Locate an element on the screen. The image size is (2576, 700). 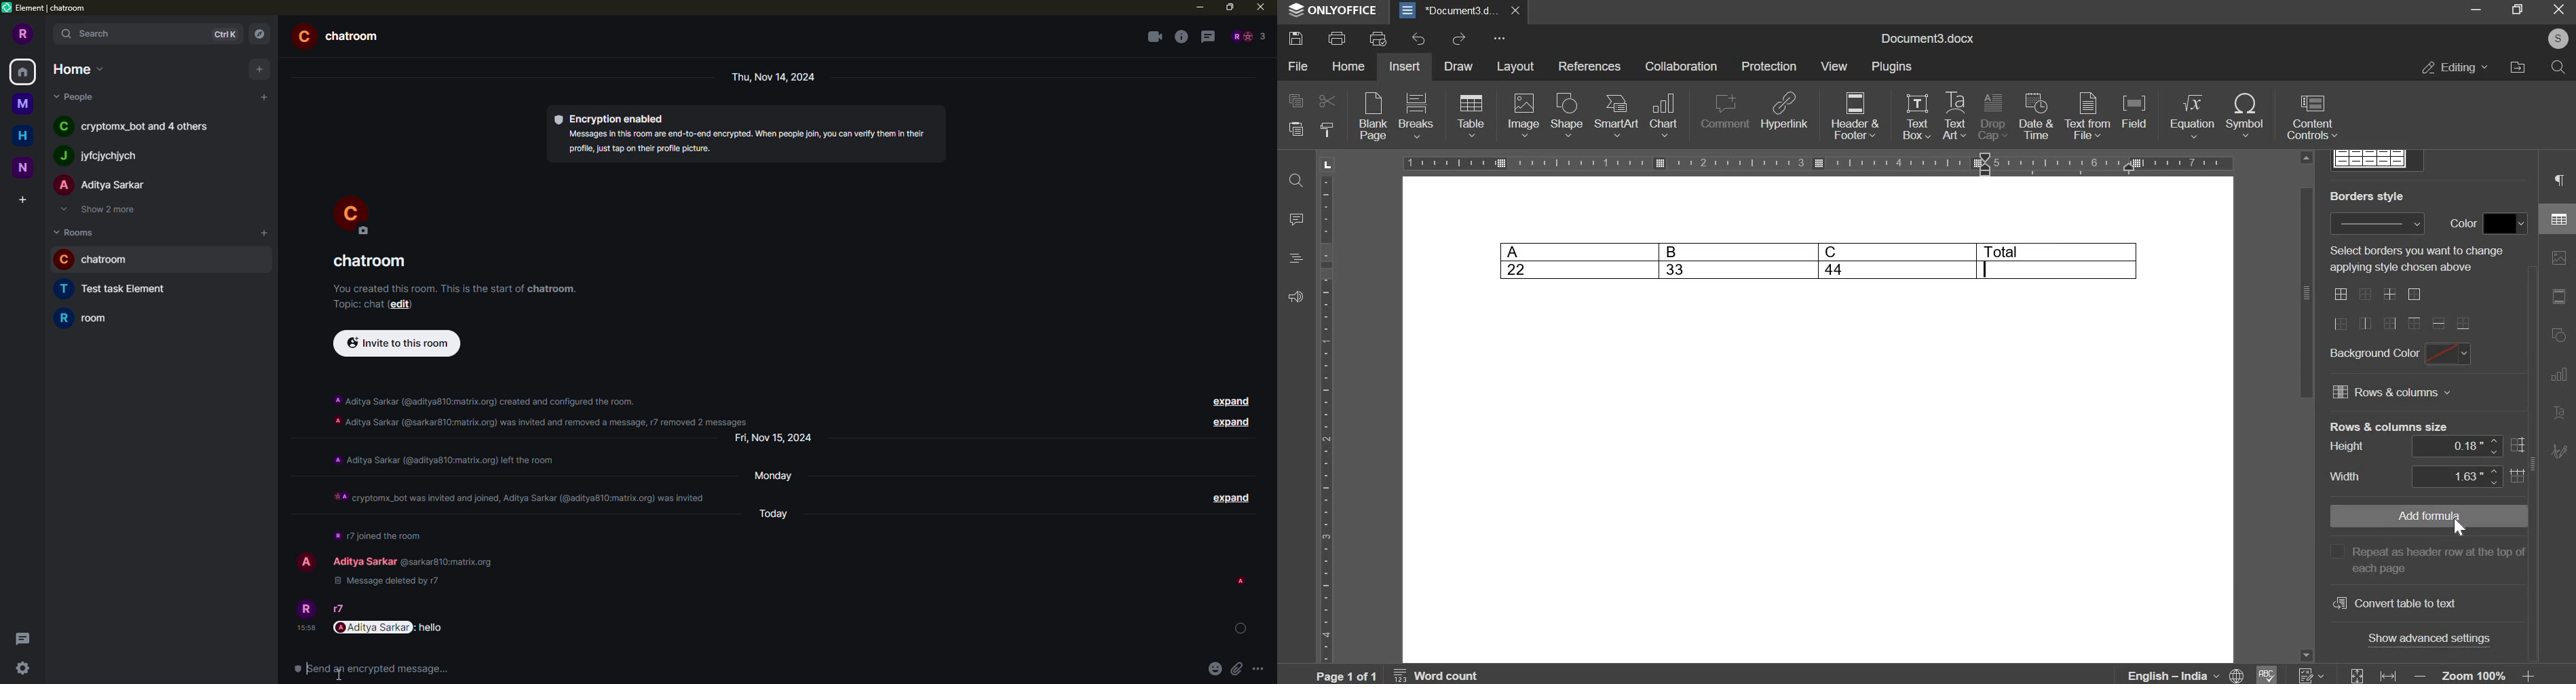
image is located at coordinates (1523, 115).